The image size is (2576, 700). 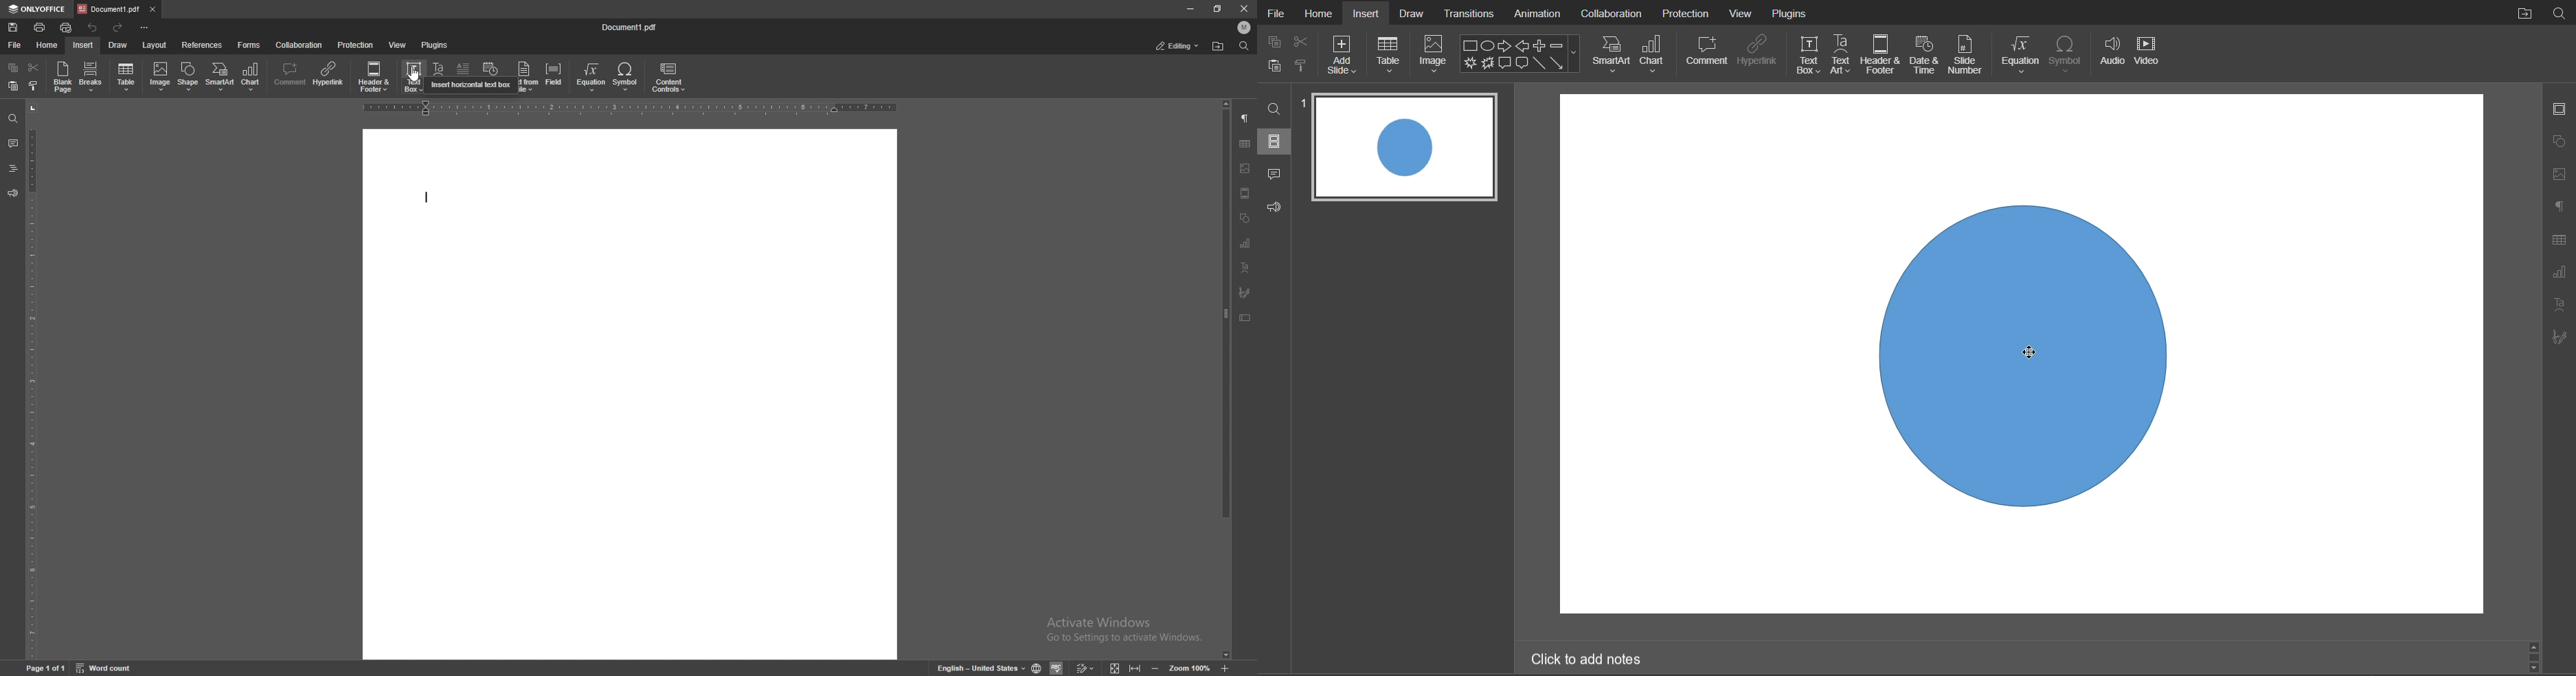 What do you see at coordinates (66, 28) in the screenshot?
I see `quick print` at bounding box center [66, 28].